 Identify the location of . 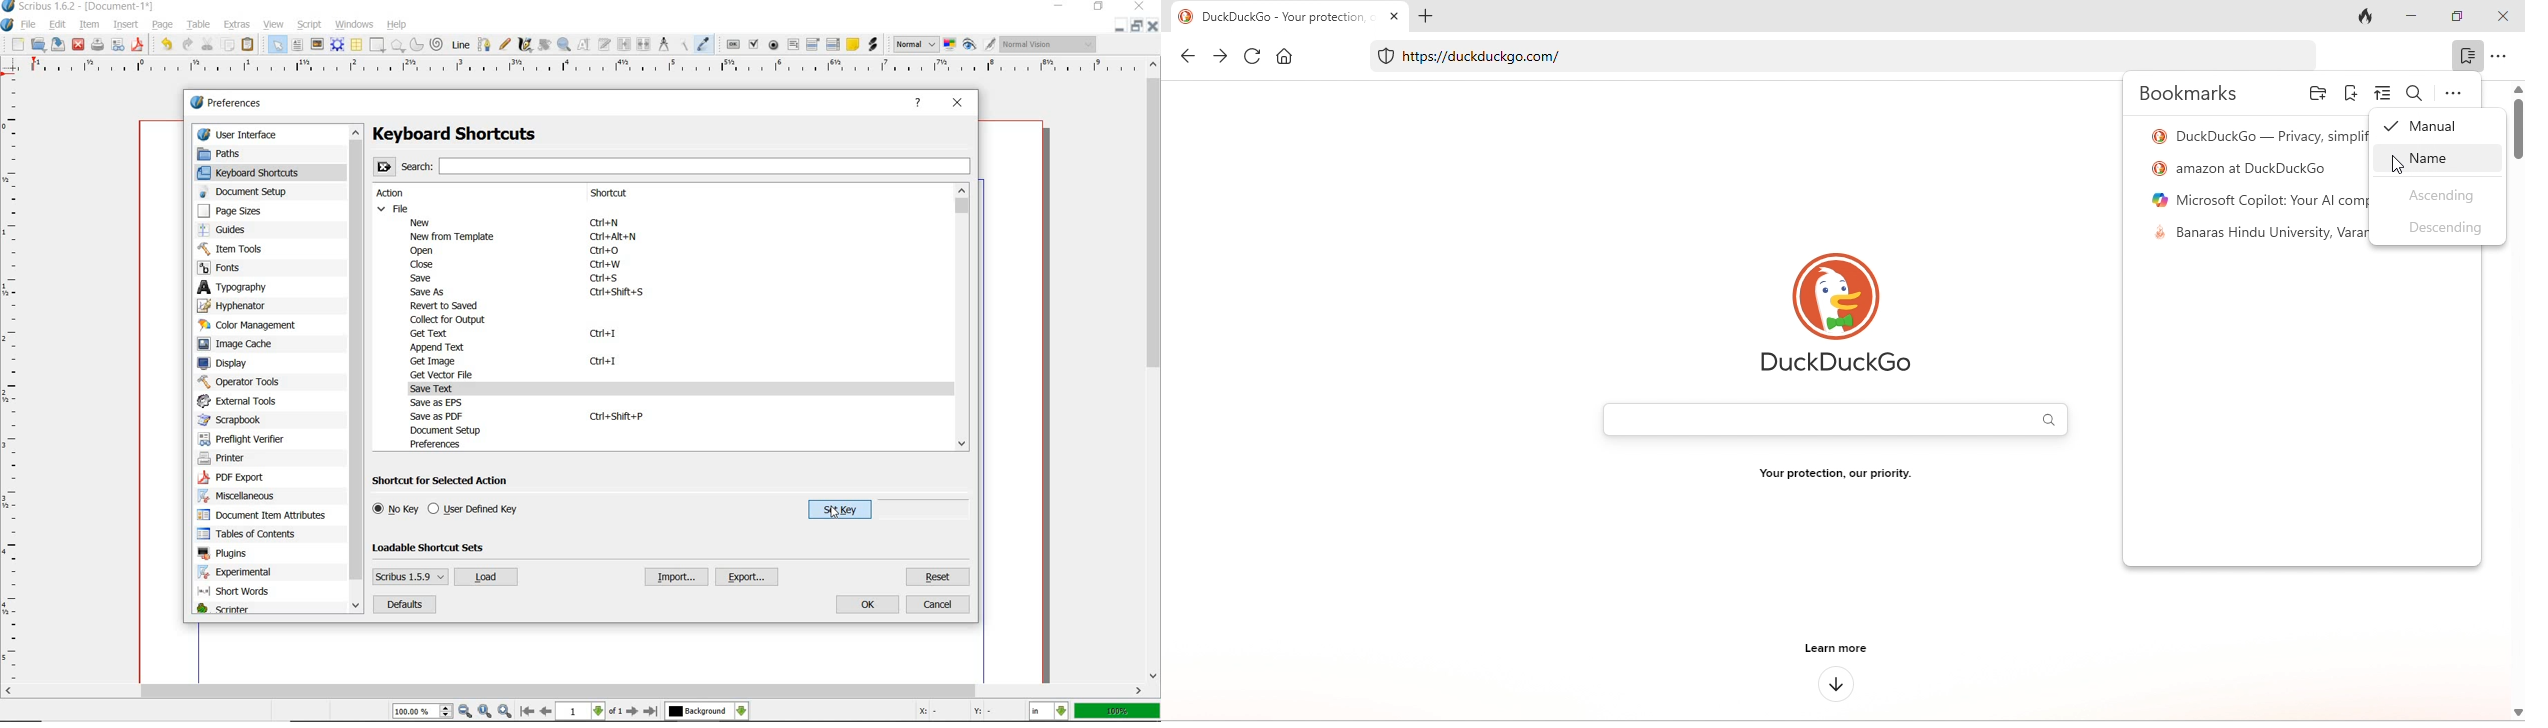
(118, 47).